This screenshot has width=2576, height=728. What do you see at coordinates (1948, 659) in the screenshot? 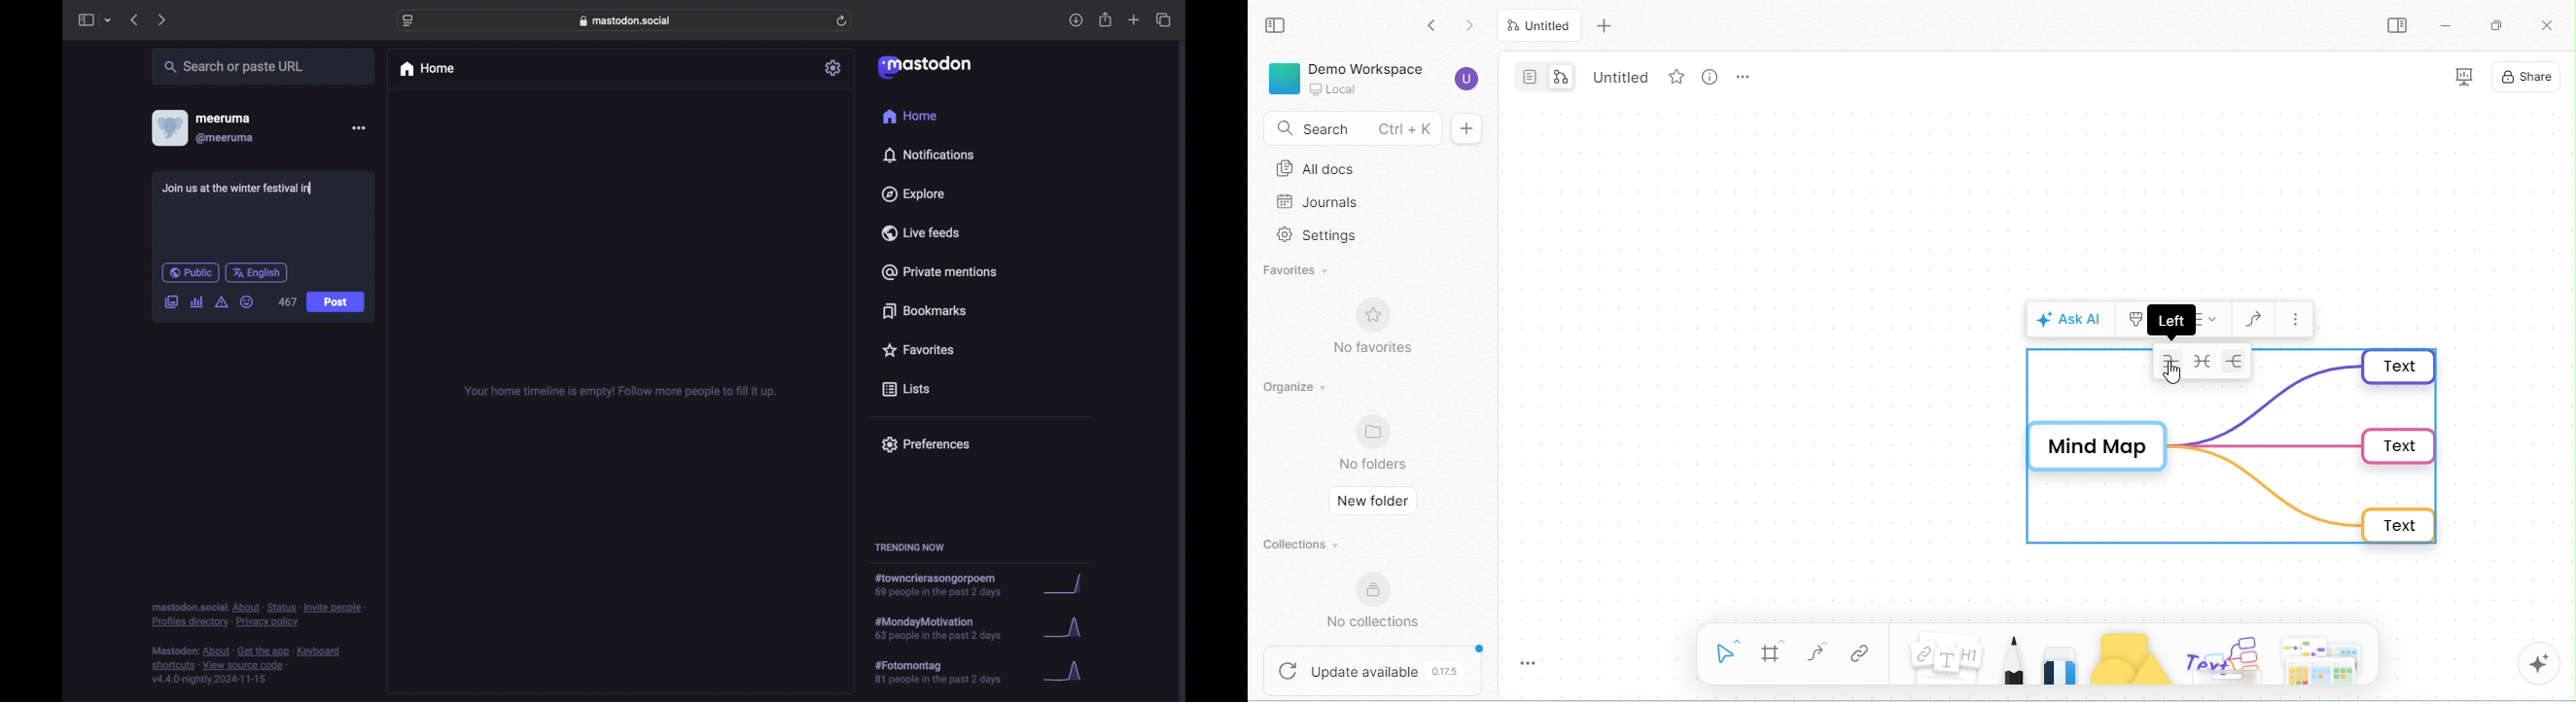
I see `note` at bounding box center [1948, 659].